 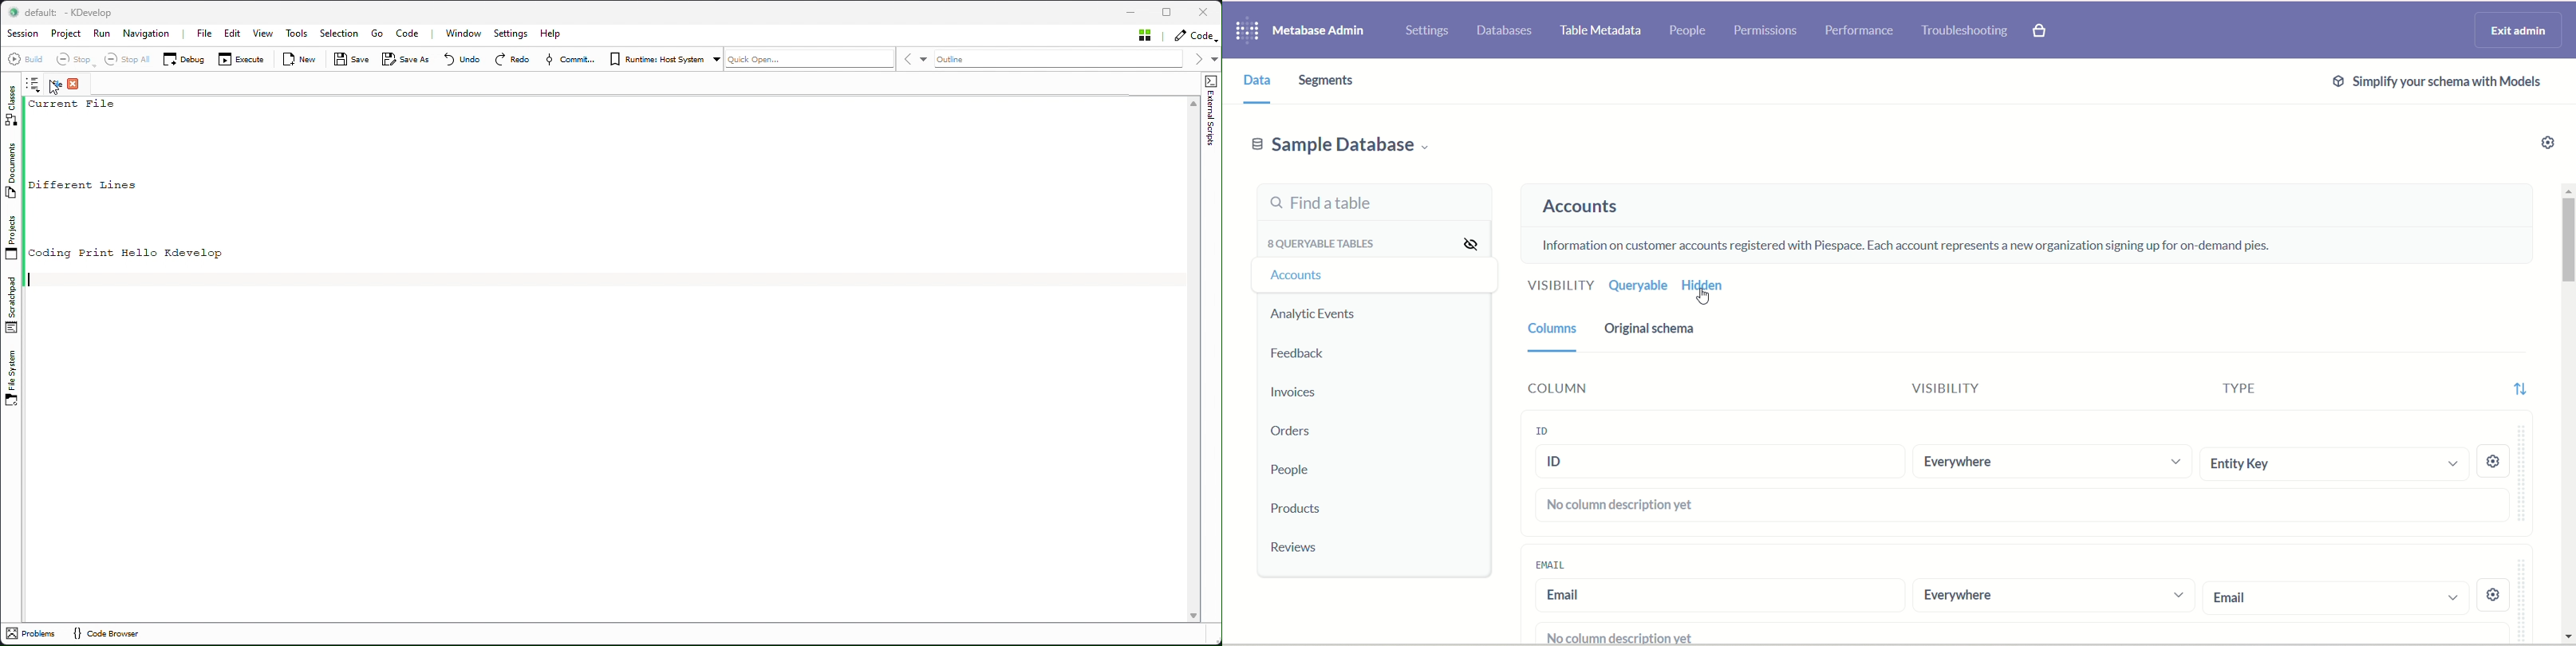 I want to click on Help, so click(x=554, y=33).